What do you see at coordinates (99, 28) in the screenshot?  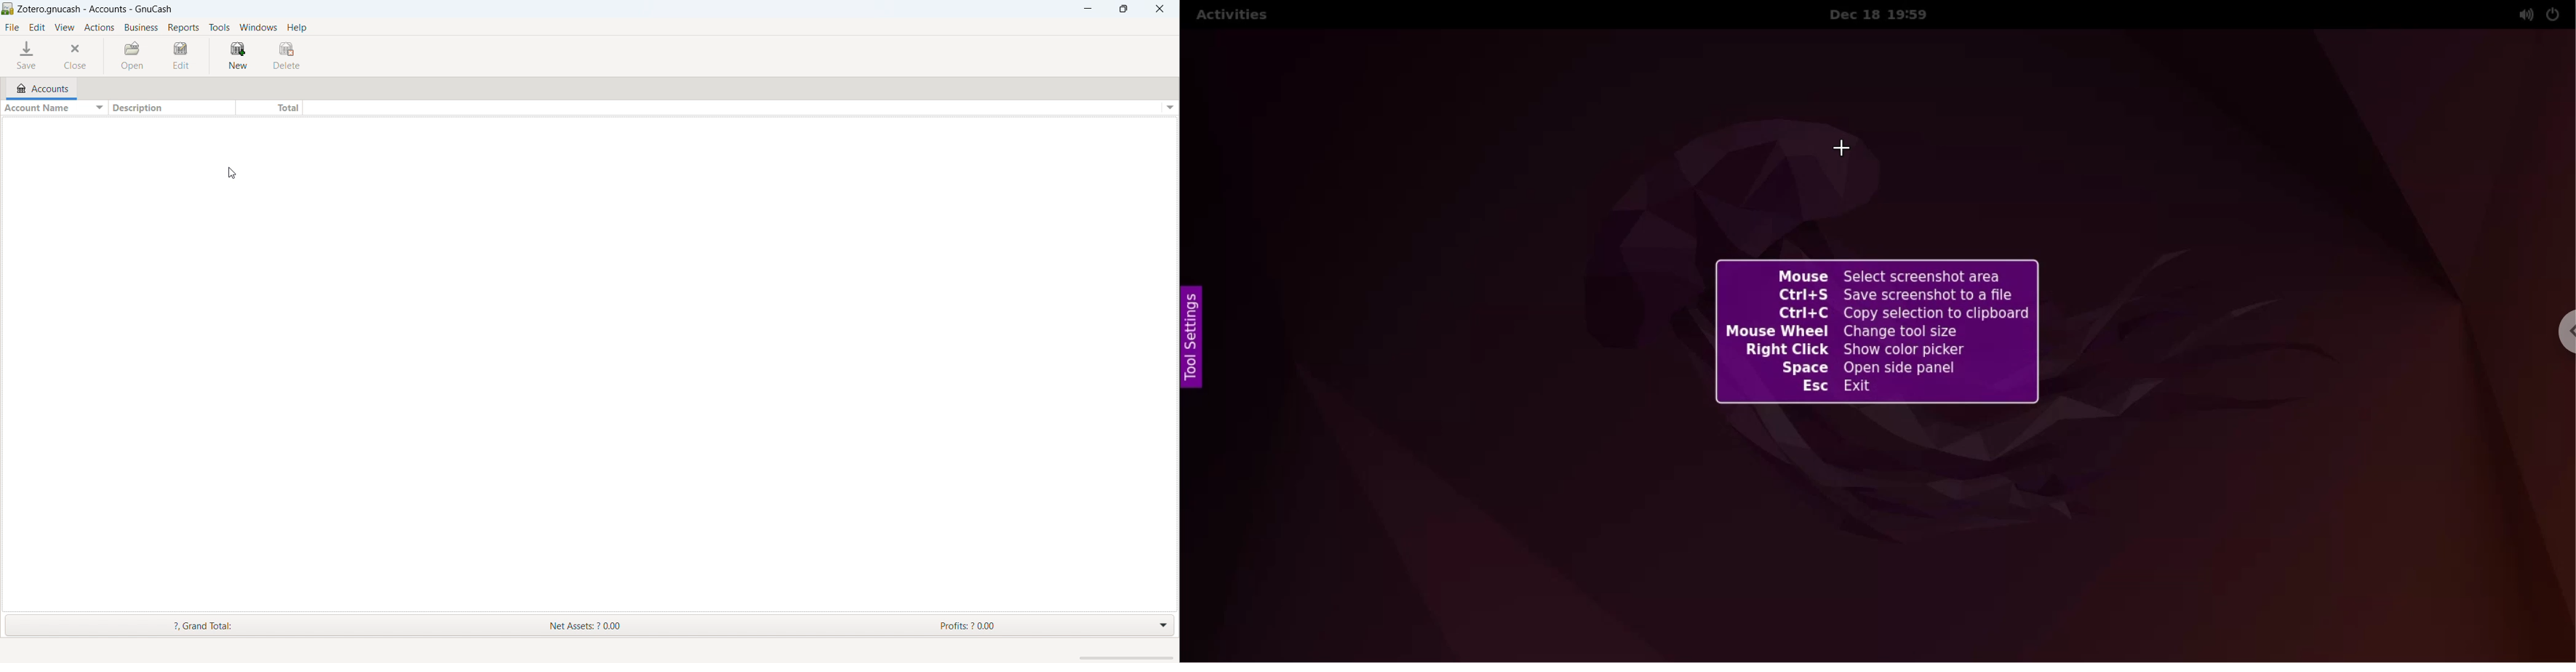 I see `actions` at bounding box center [99, 28].